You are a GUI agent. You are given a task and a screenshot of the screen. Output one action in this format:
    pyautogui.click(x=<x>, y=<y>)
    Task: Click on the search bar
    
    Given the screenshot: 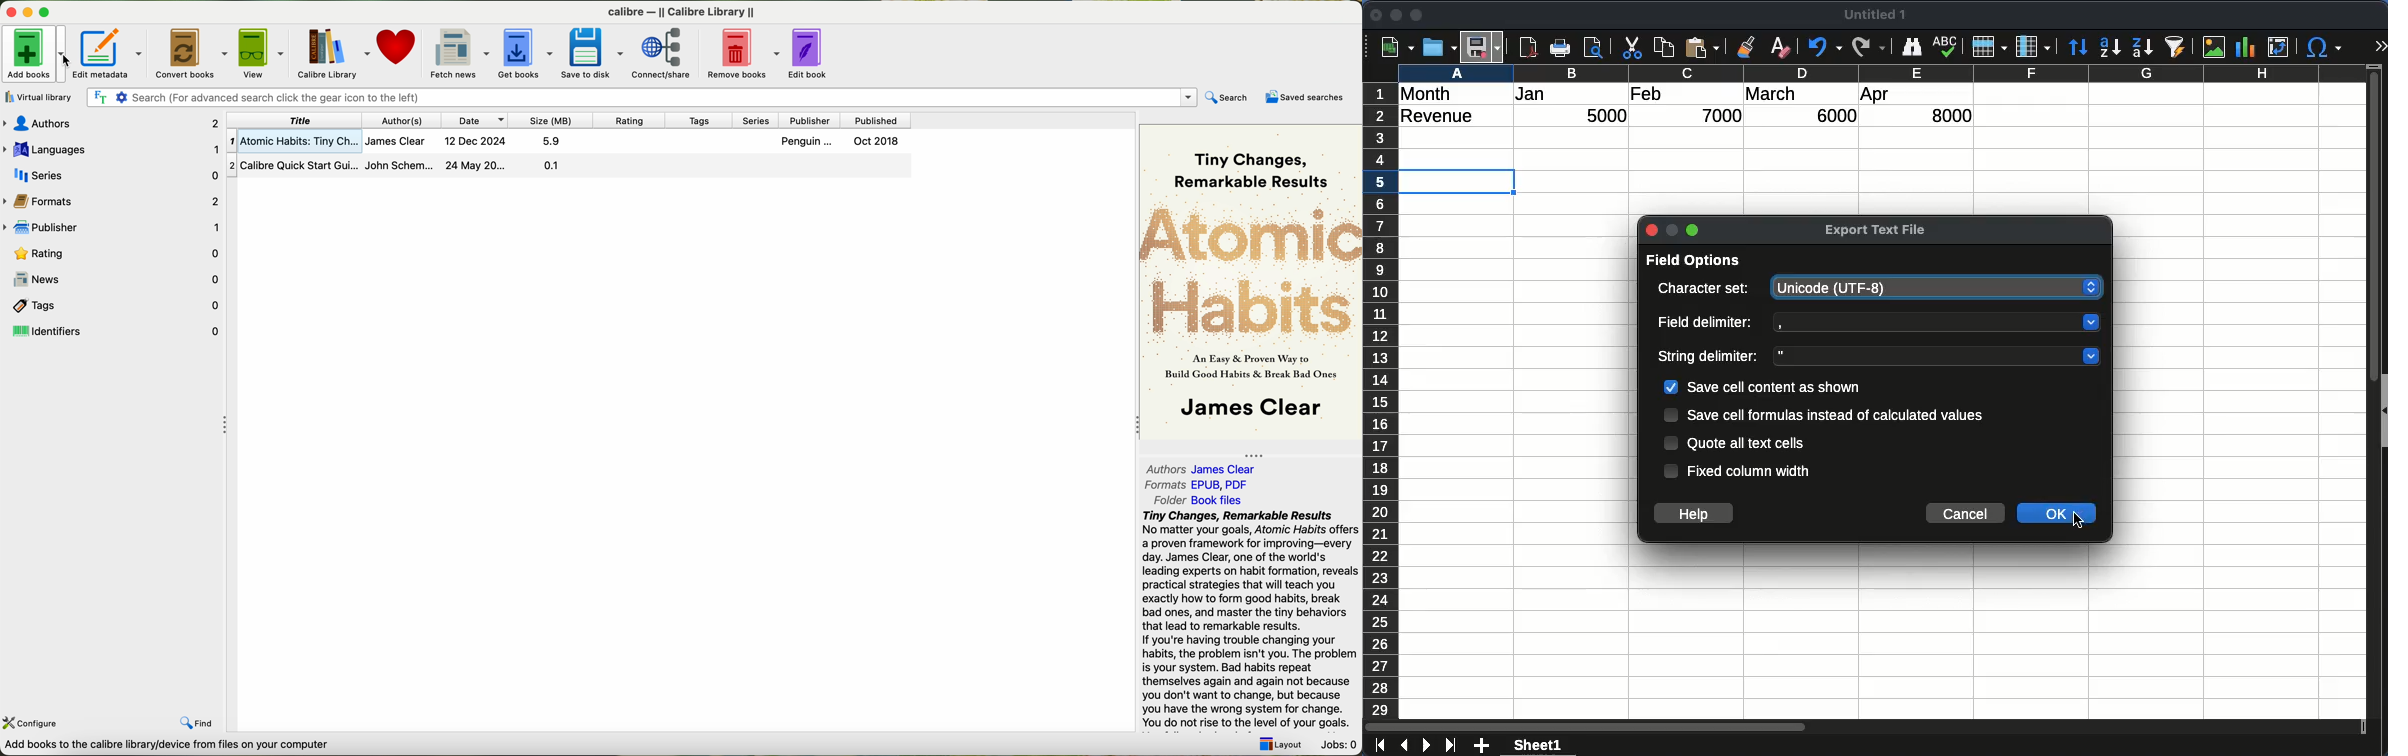 What is the action you would take?
    pyautogui.click(x=644, y=99)
    